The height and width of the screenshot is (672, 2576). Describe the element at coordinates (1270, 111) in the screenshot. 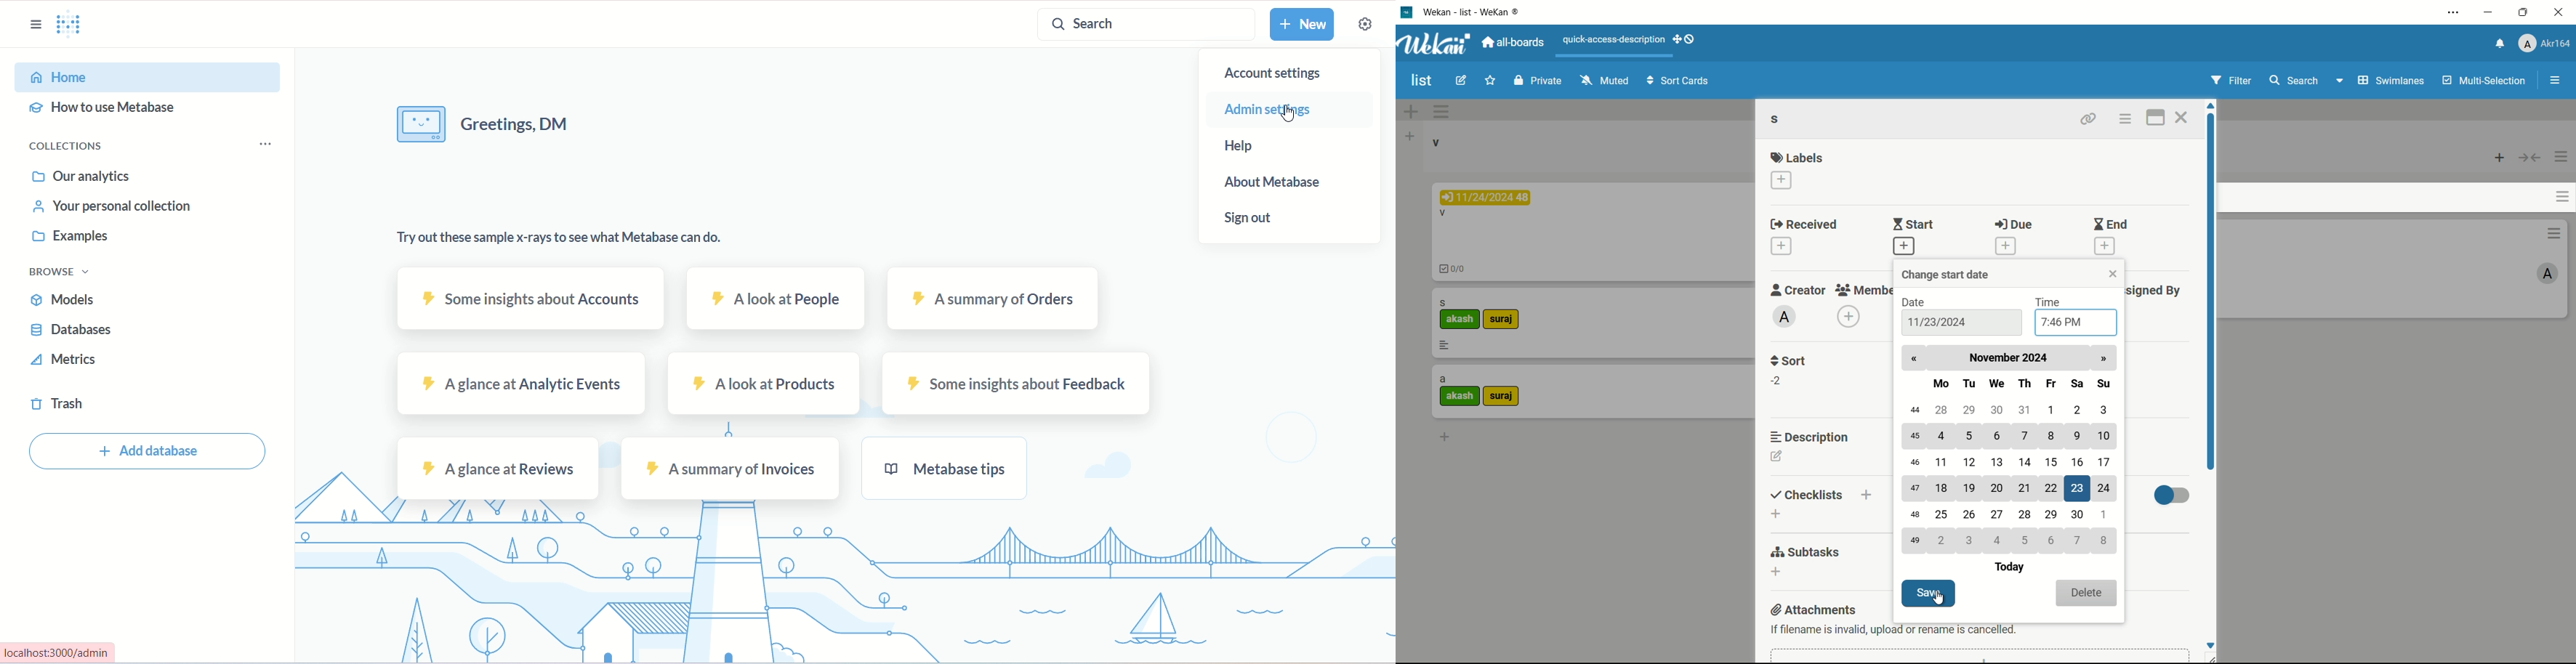

I see `admin settings` at that location.